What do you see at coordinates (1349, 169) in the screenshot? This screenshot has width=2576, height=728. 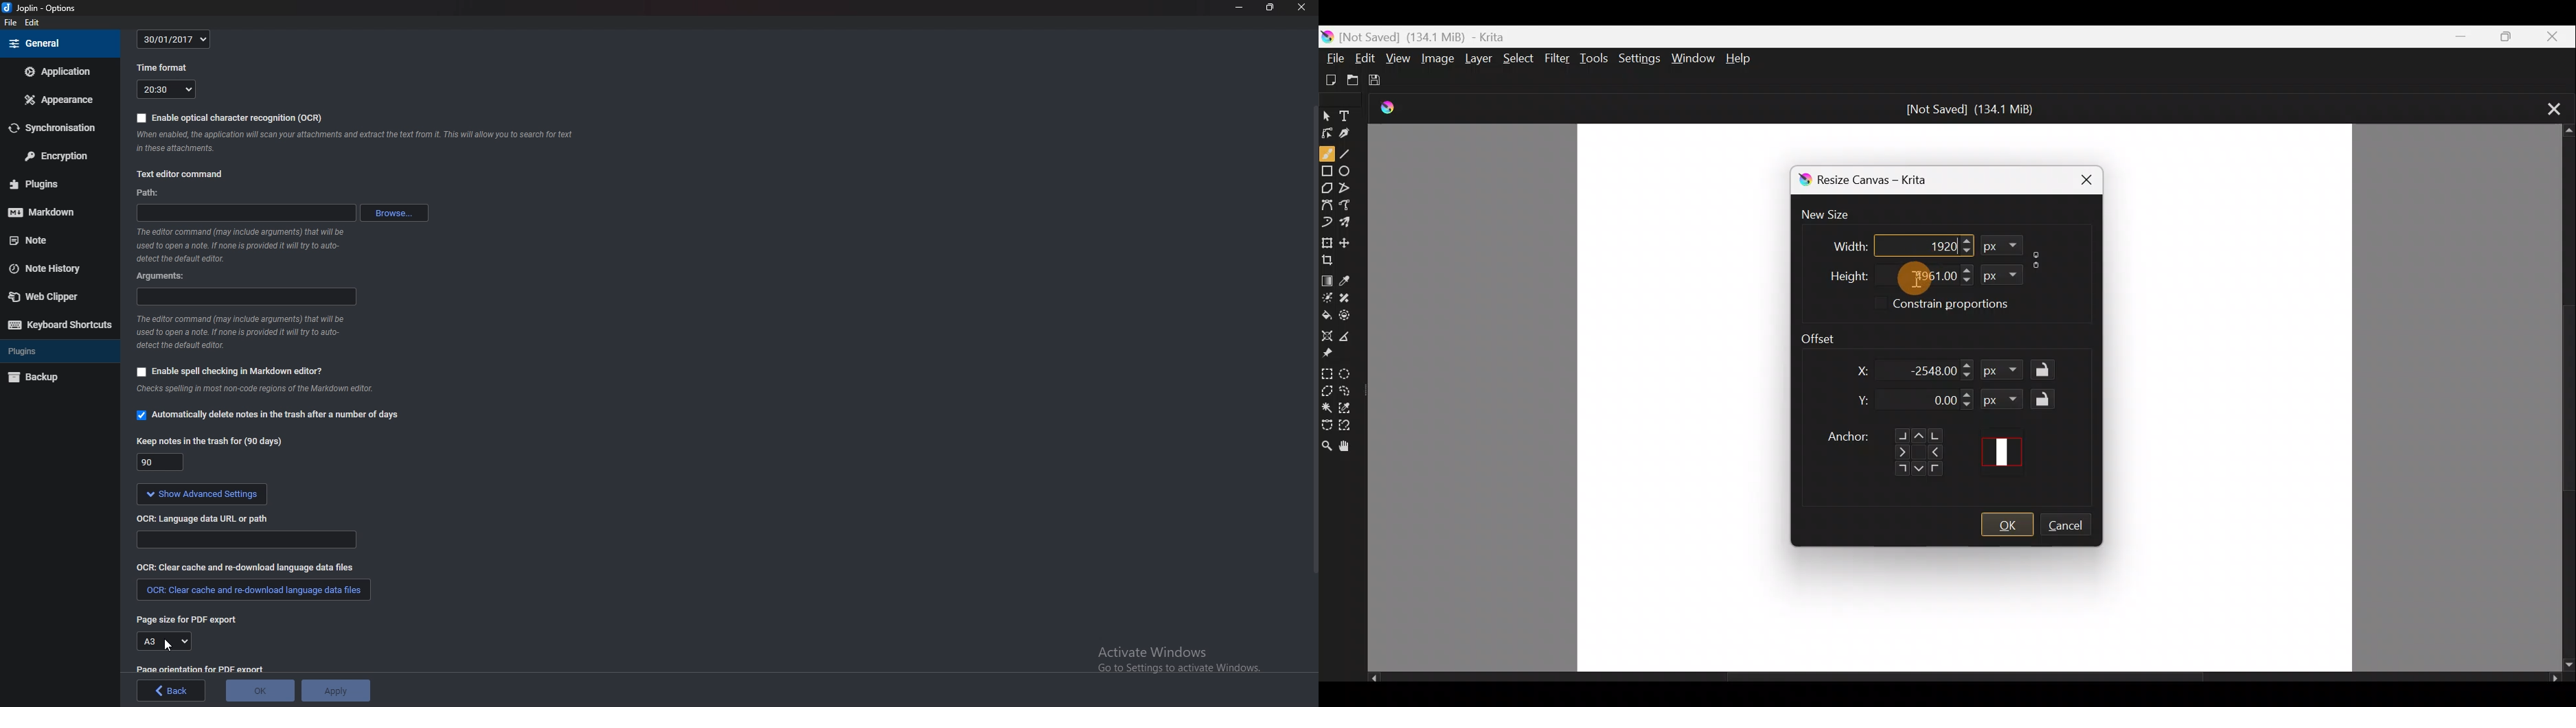 I see `Ellipse tool` at bounding box center [1349, 169].